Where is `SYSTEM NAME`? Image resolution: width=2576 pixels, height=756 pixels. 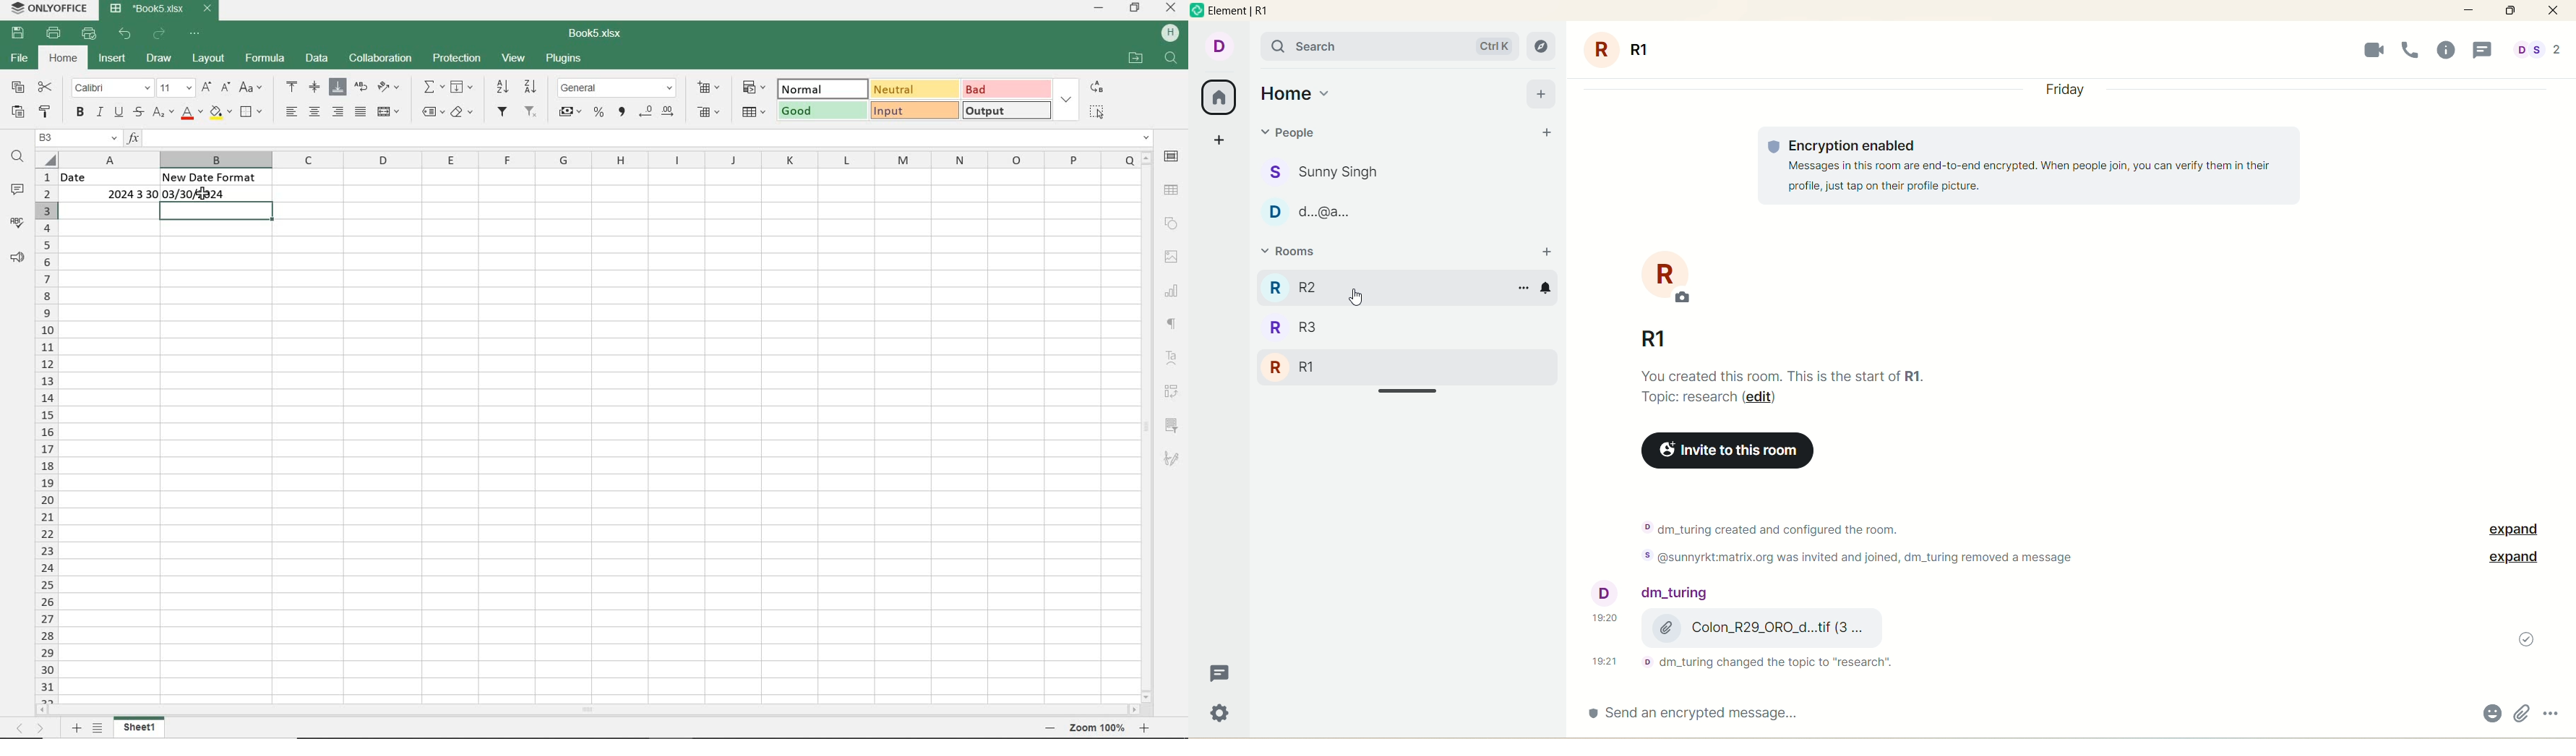 SYSTEM NAME is located at coordinates (48, 8).